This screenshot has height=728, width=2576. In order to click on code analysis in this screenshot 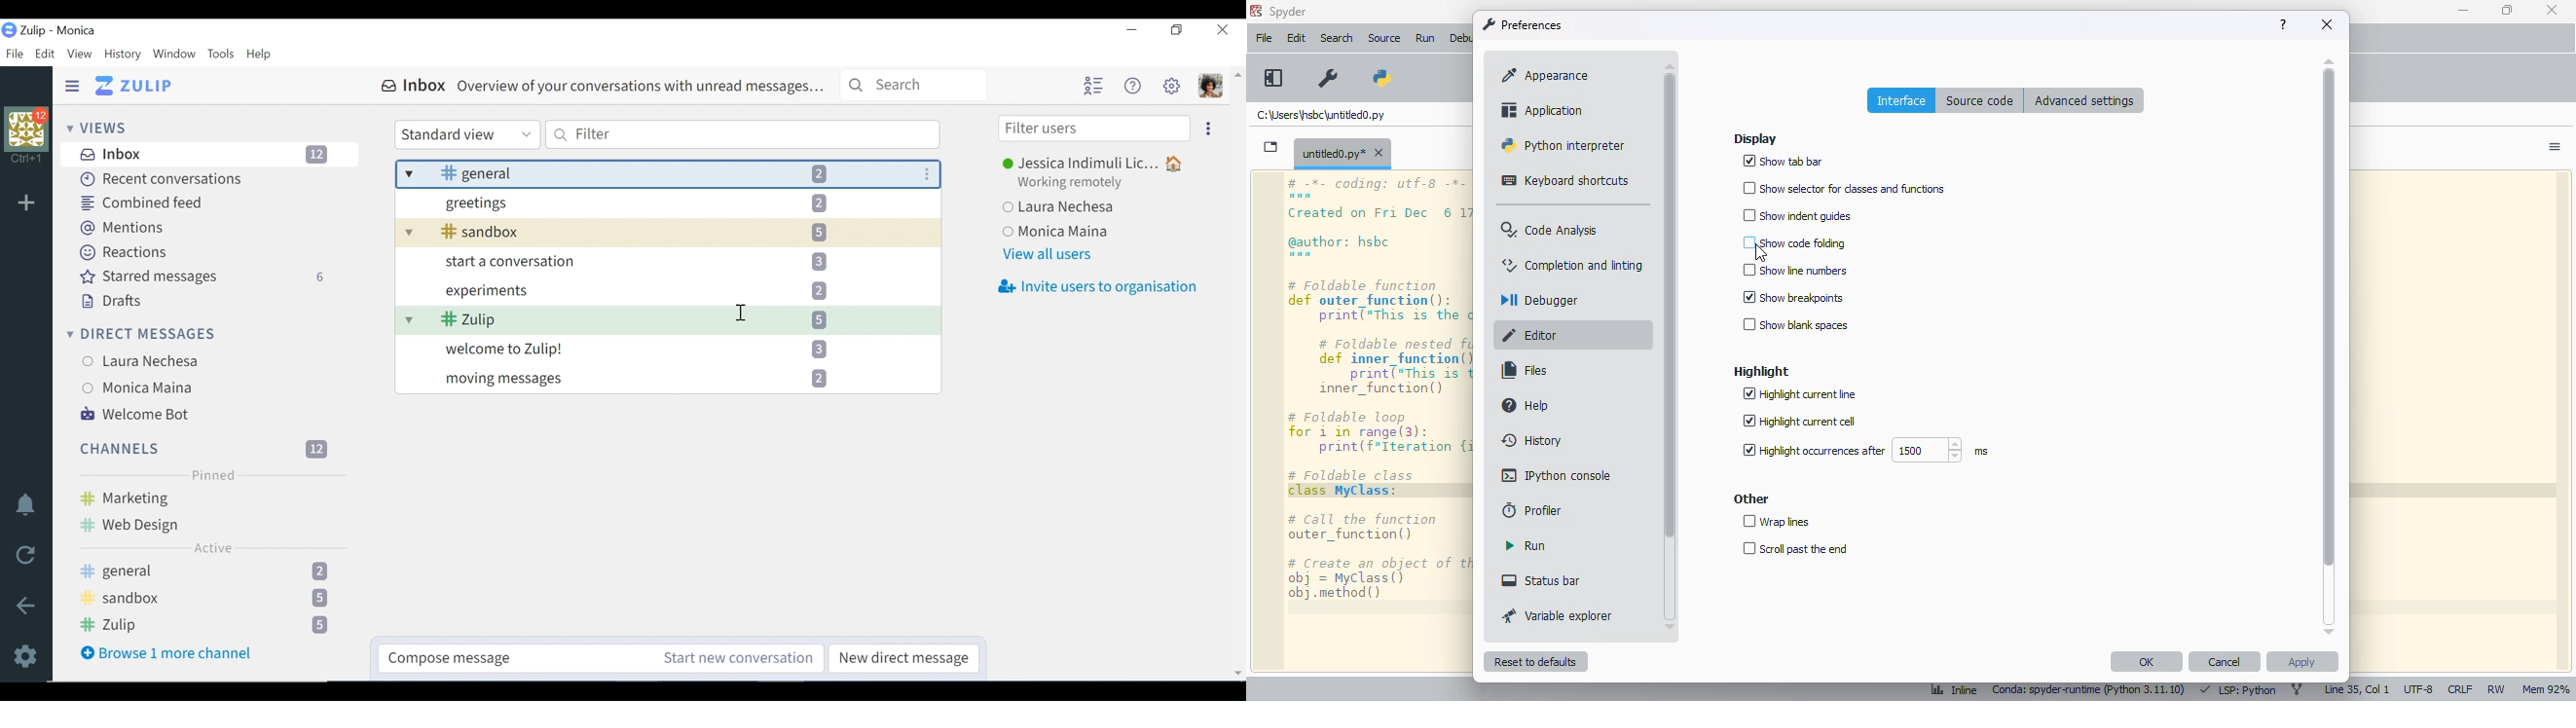, I will do `click(1552, 230)`.